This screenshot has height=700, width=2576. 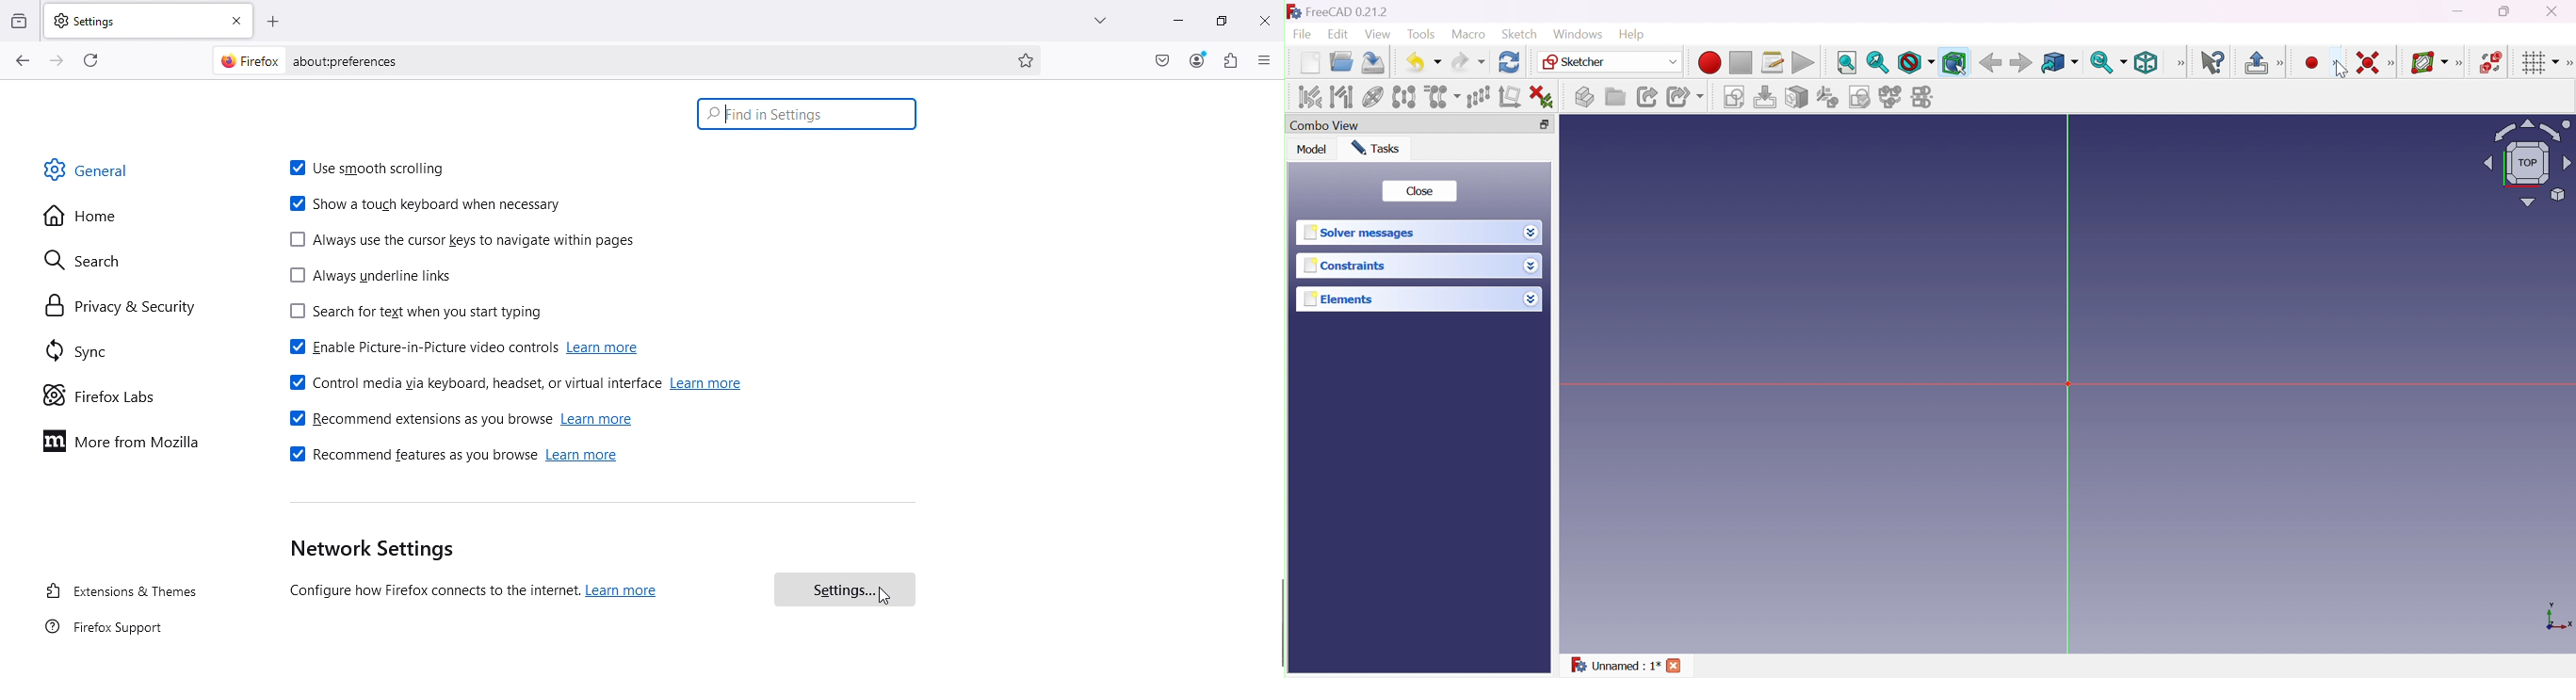 What do you see at coordinates (2255, 63) in the screenshot?
I see `Leave sketch` at bounding box center [2255, 63].